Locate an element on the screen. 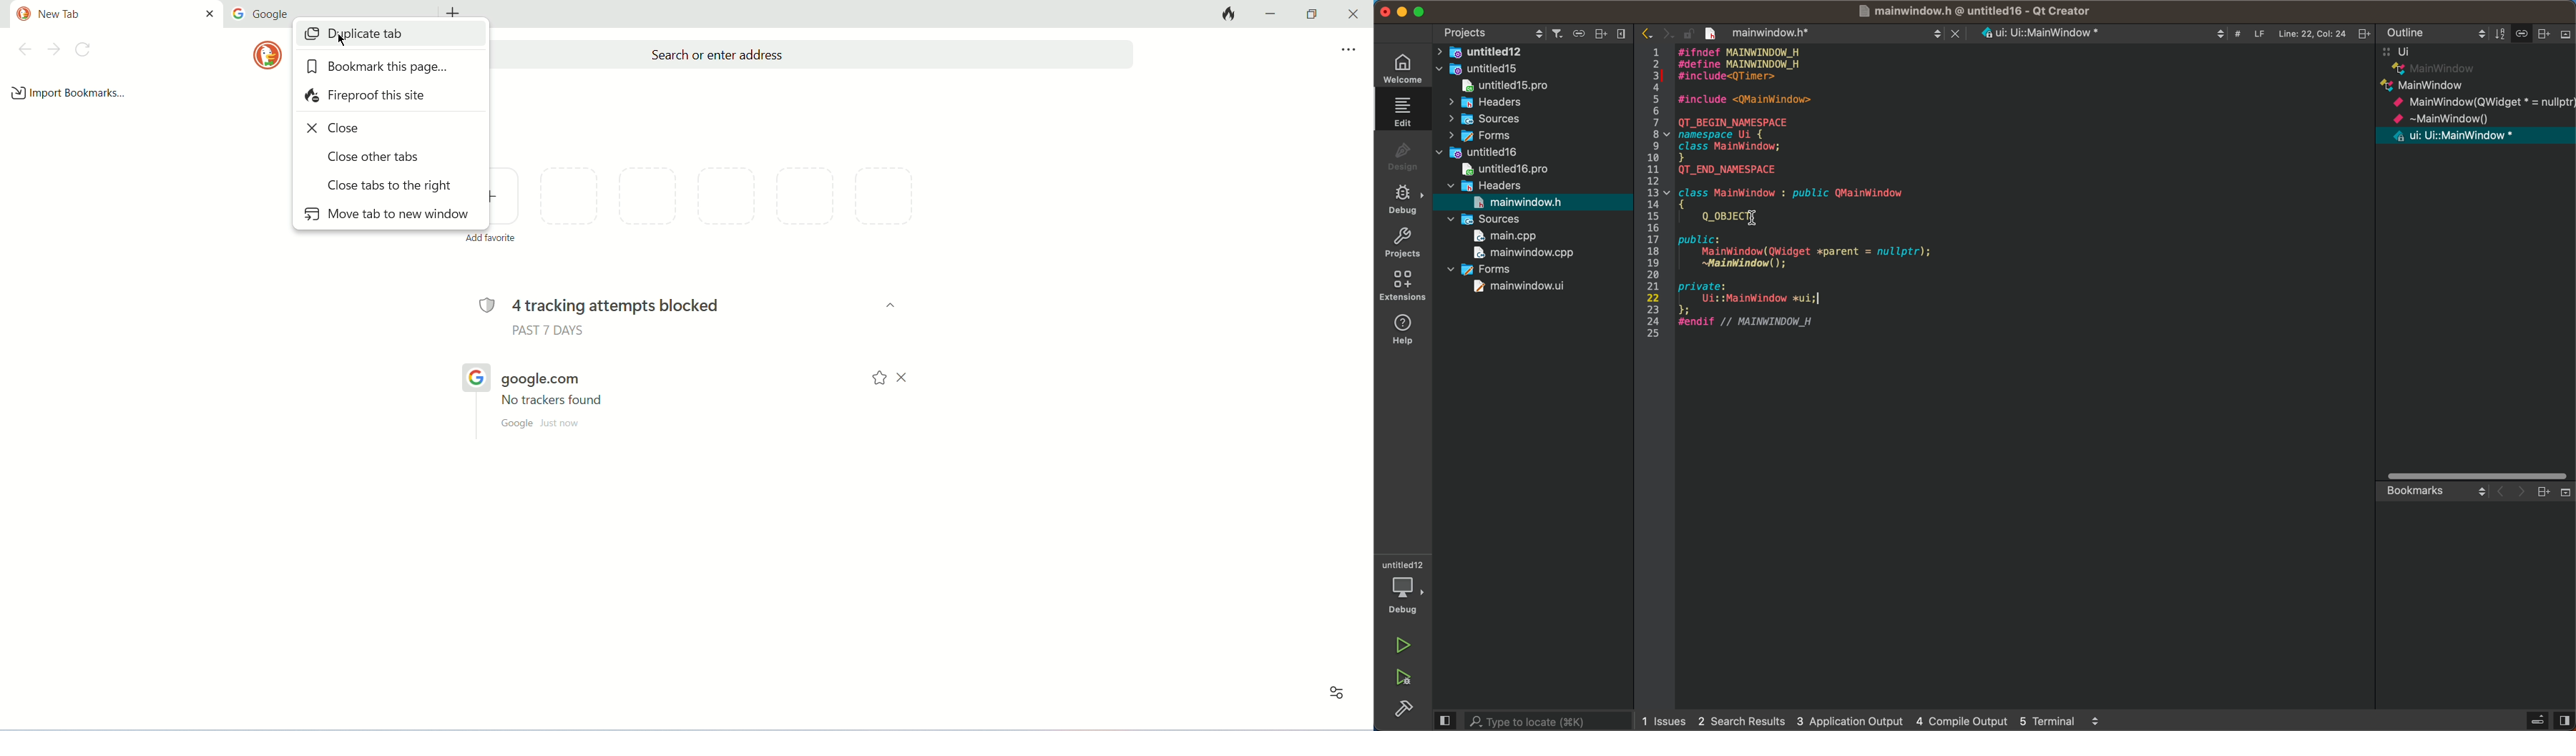  close is located at coordinates (906, 380).